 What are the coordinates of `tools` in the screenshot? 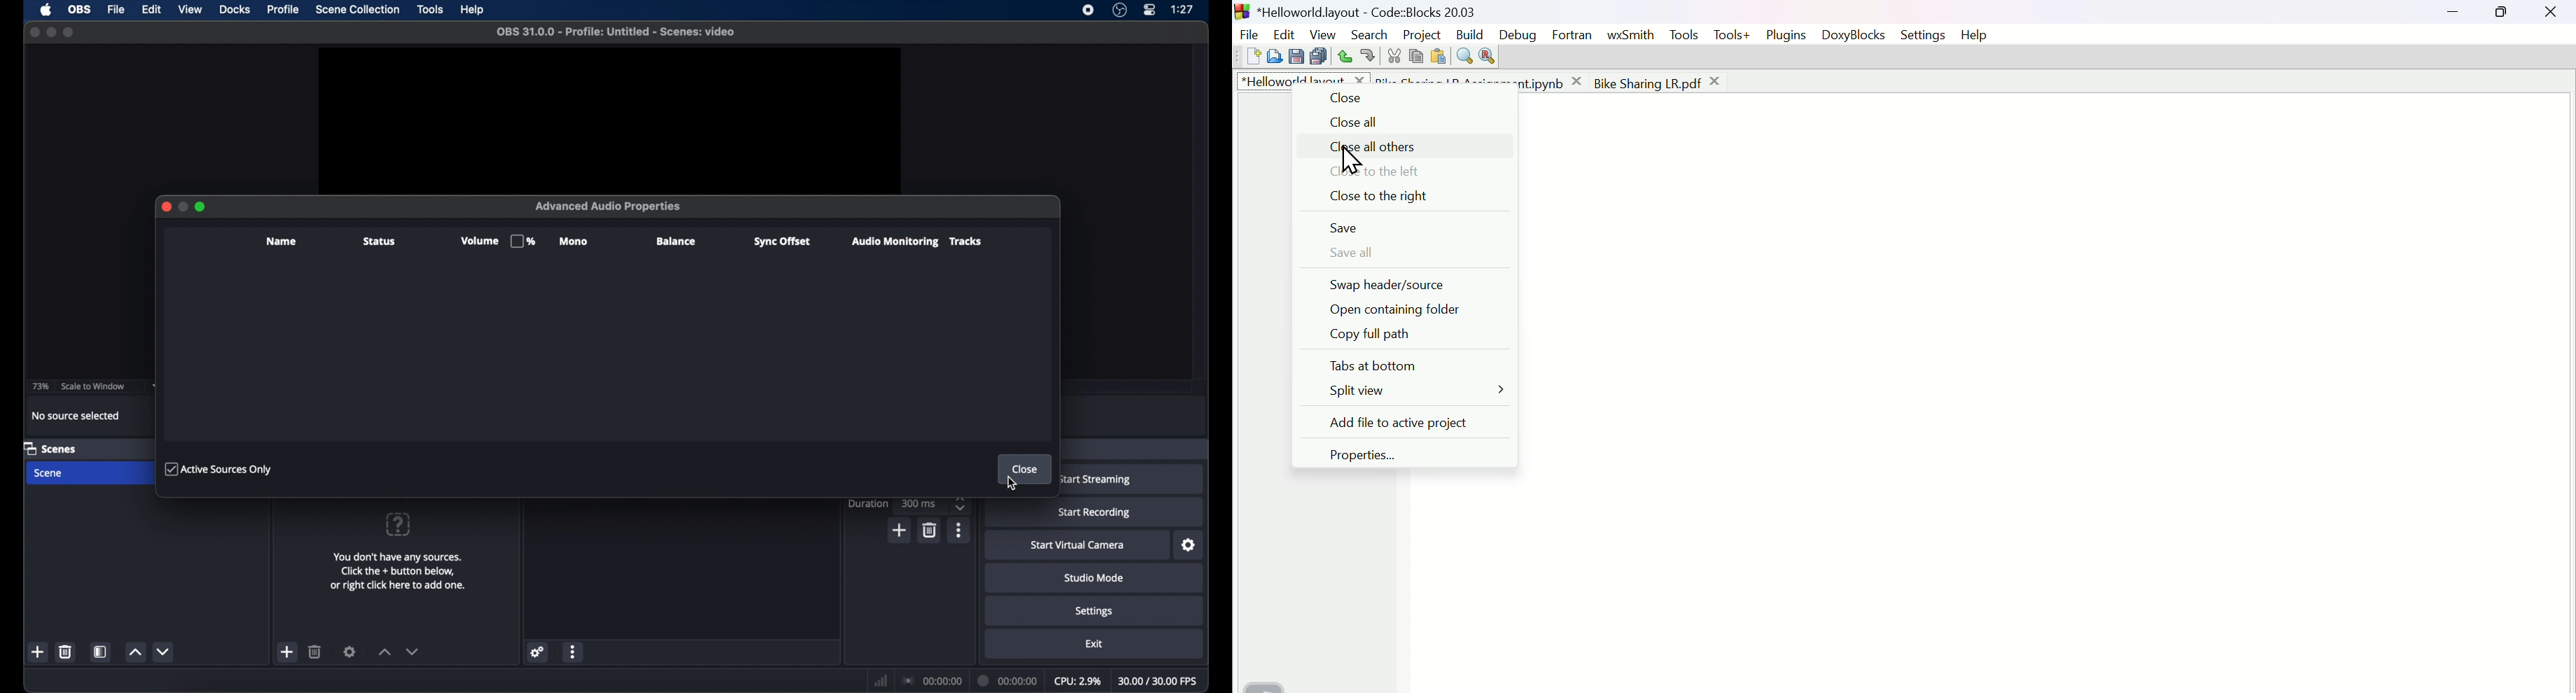 It's located at (431, 10).